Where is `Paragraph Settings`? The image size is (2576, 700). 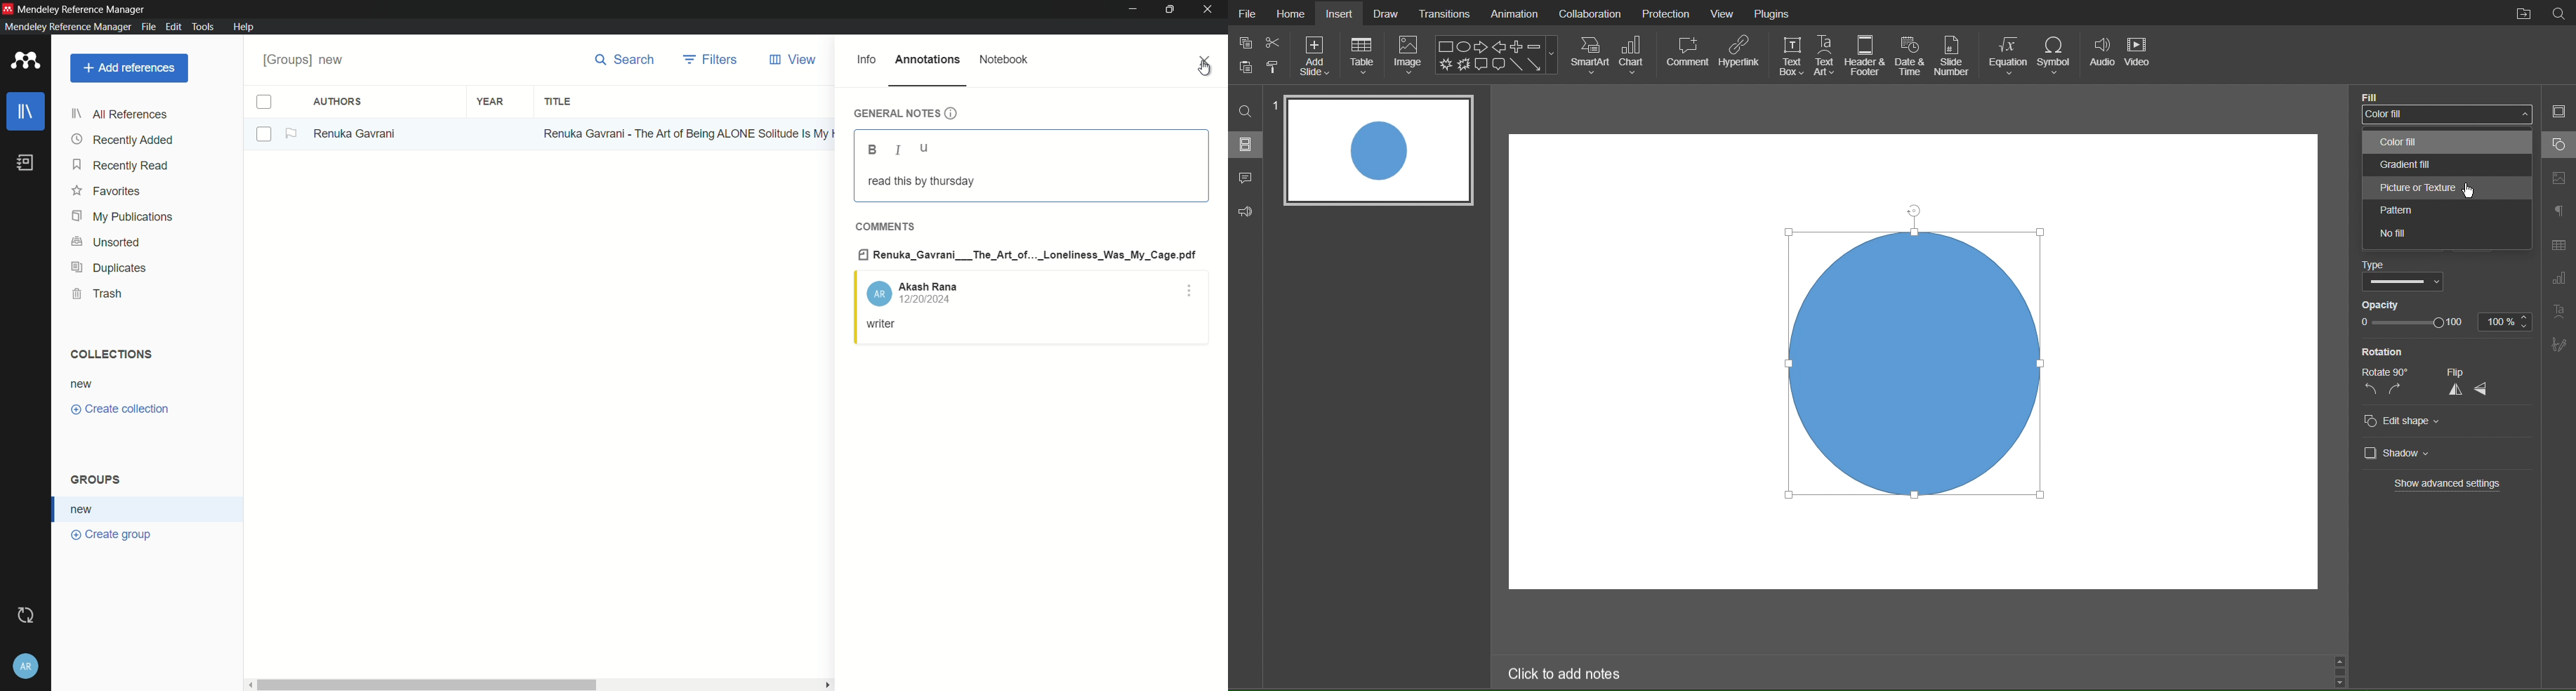 Paragraph Settings is located at coordinates (2558, 212).